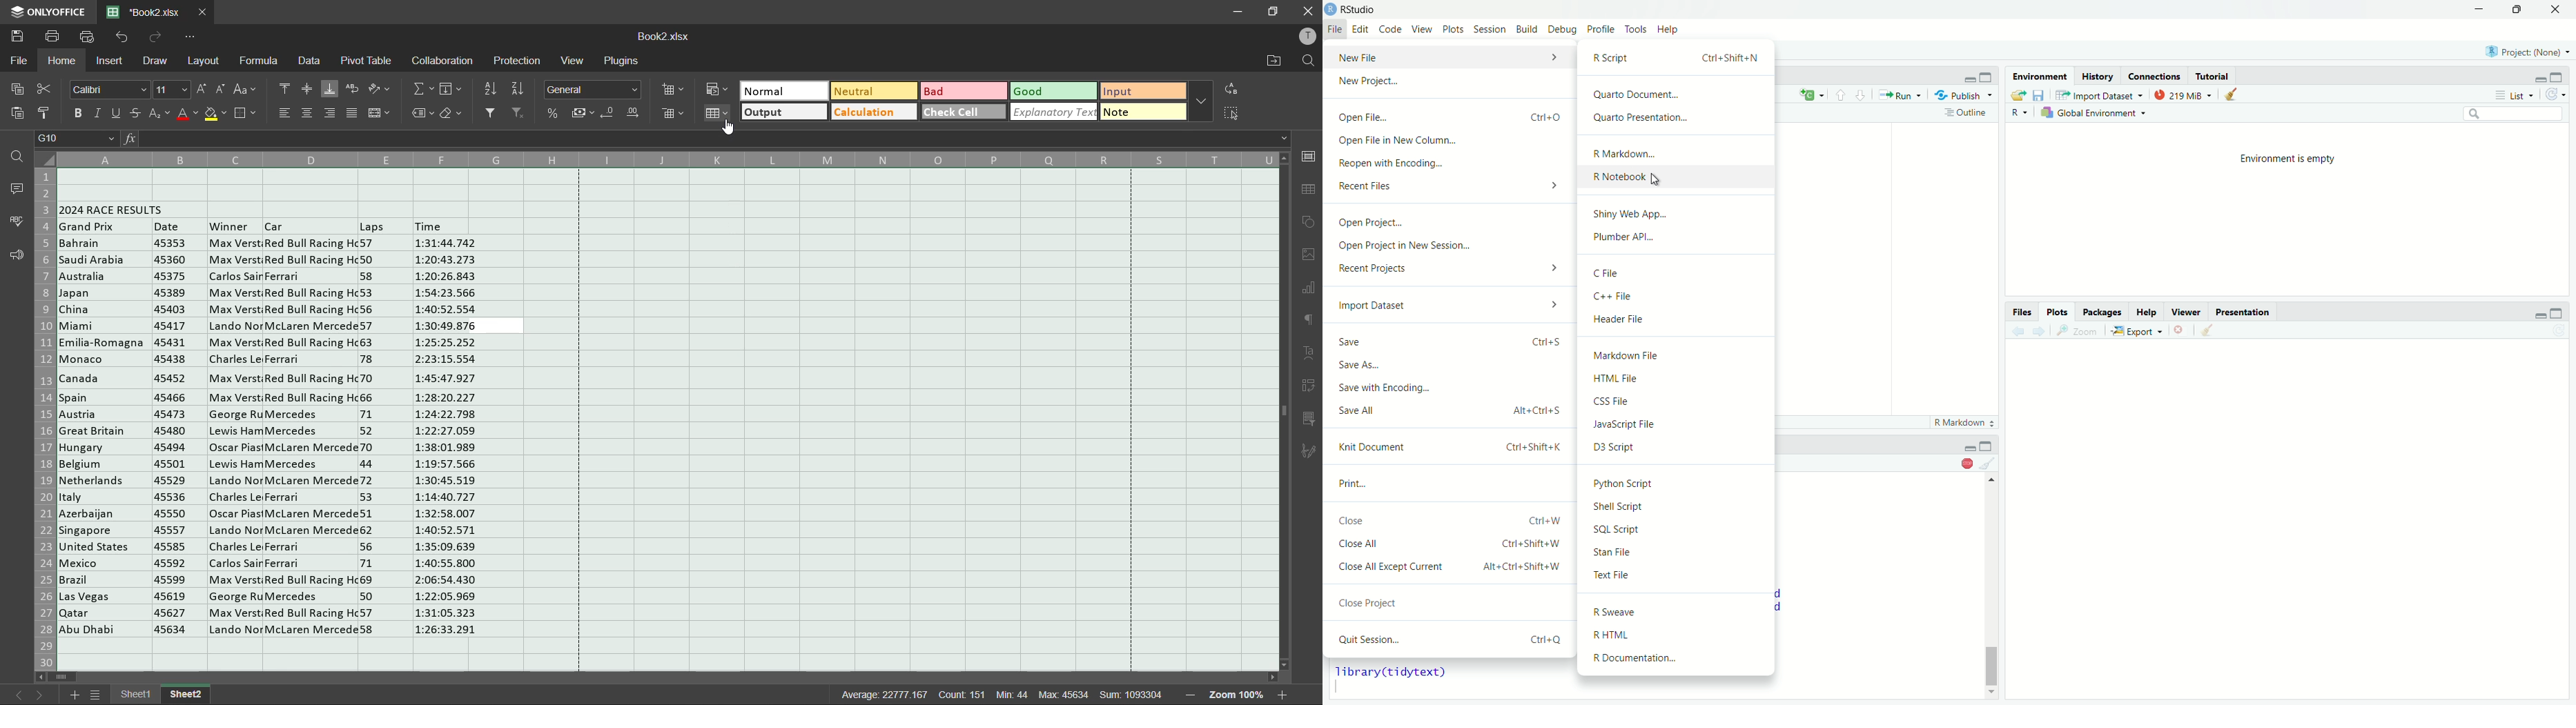  Describe the element at coordinates (1677, 176) in the screenshot. I see `R Notebook` at that location.